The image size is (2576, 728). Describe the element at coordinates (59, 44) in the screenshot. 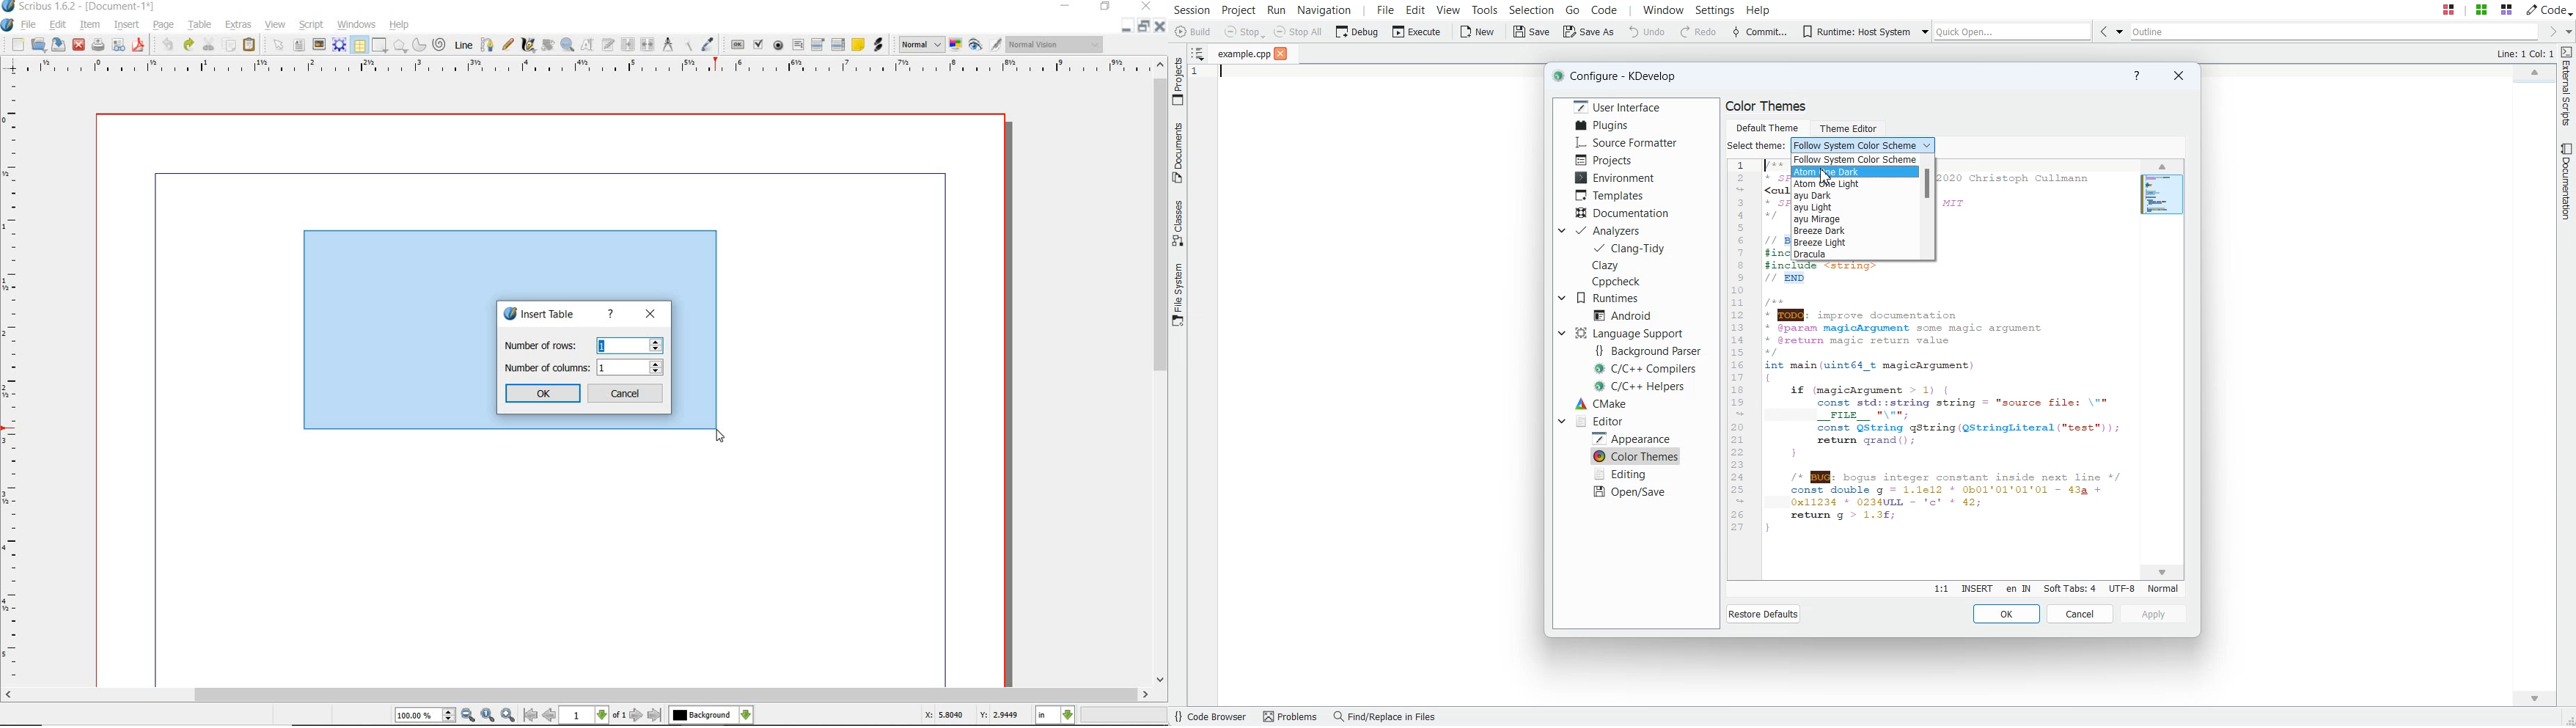

I see `save` at that location.